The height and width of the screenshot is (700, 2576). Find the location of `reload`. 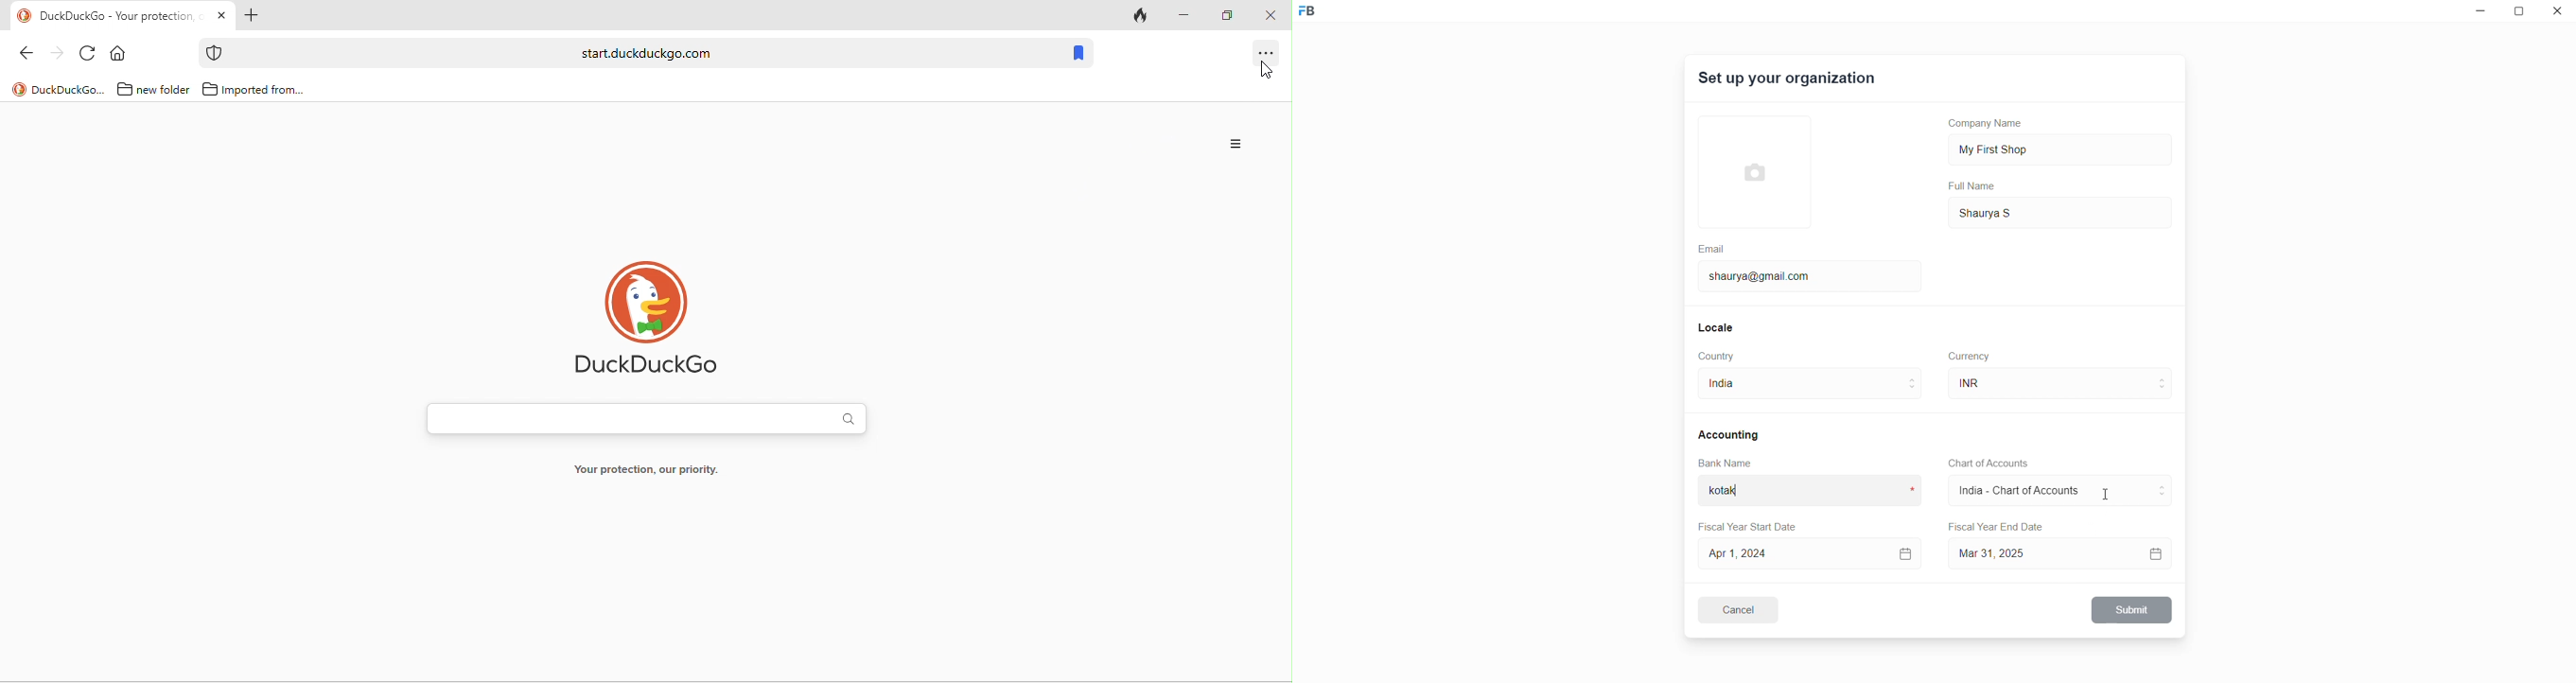

reload is located at coordinates (89, 55).